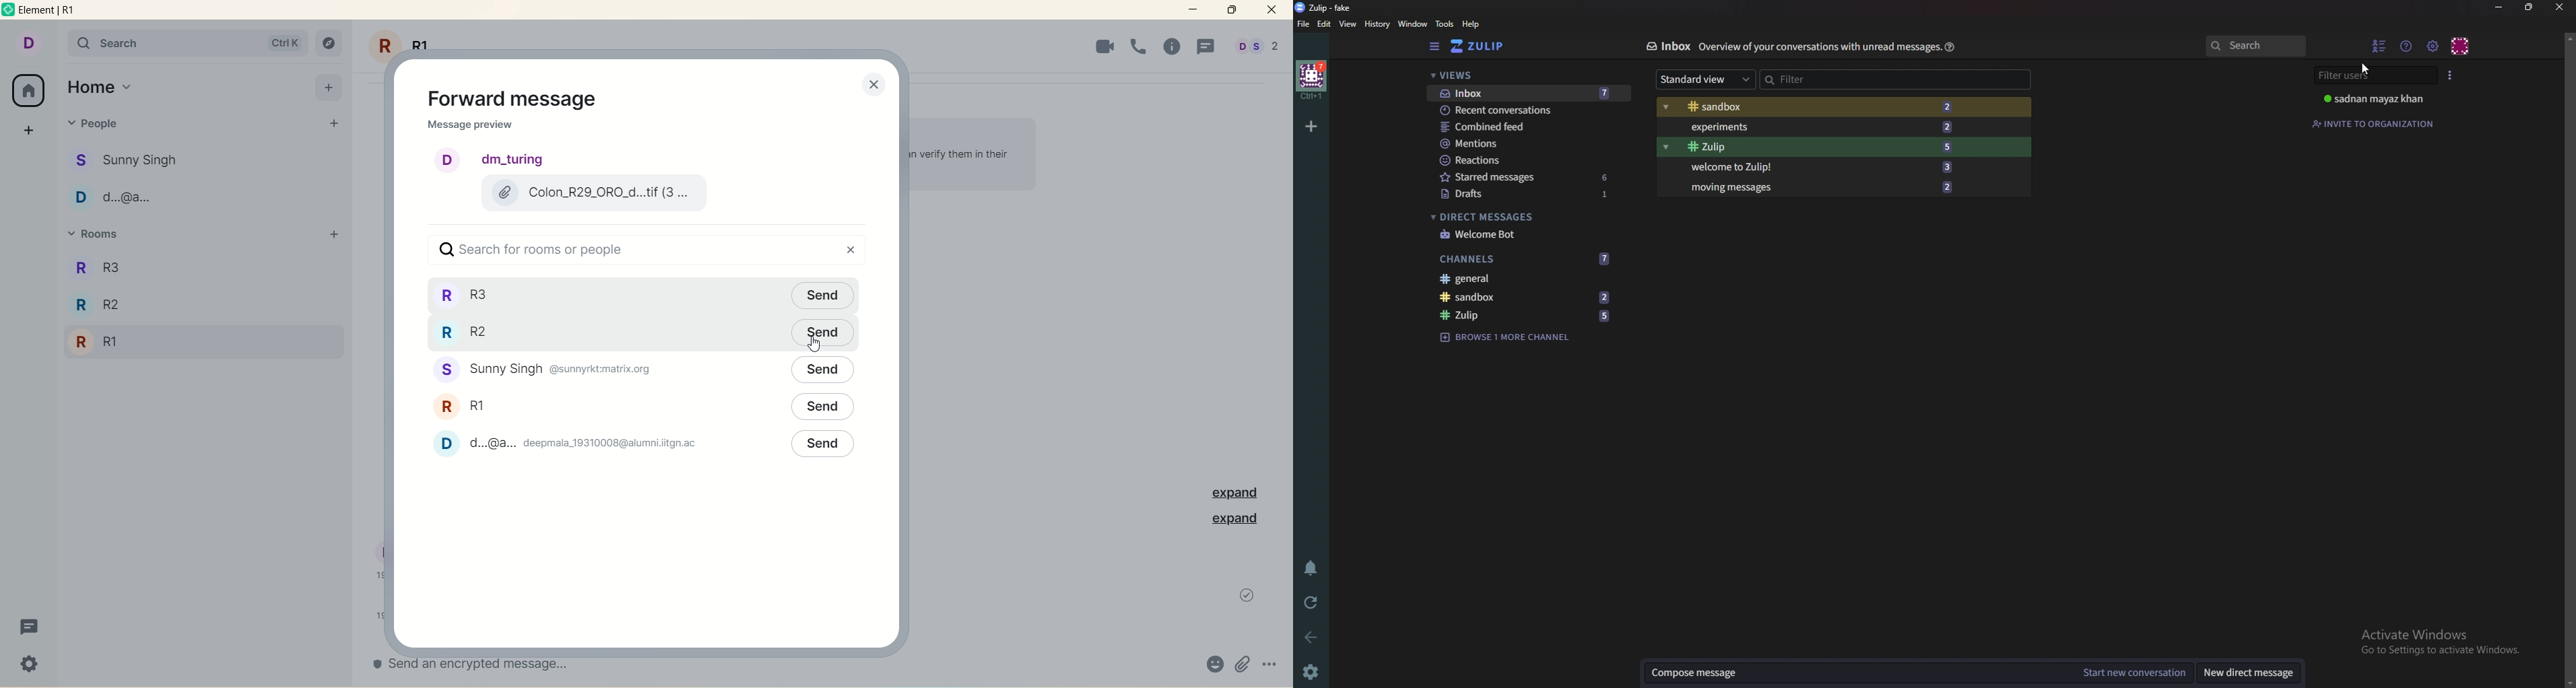  Describe the element at coordinates (1513, 338) in the screenshot. I see `Browse channel` at that location.